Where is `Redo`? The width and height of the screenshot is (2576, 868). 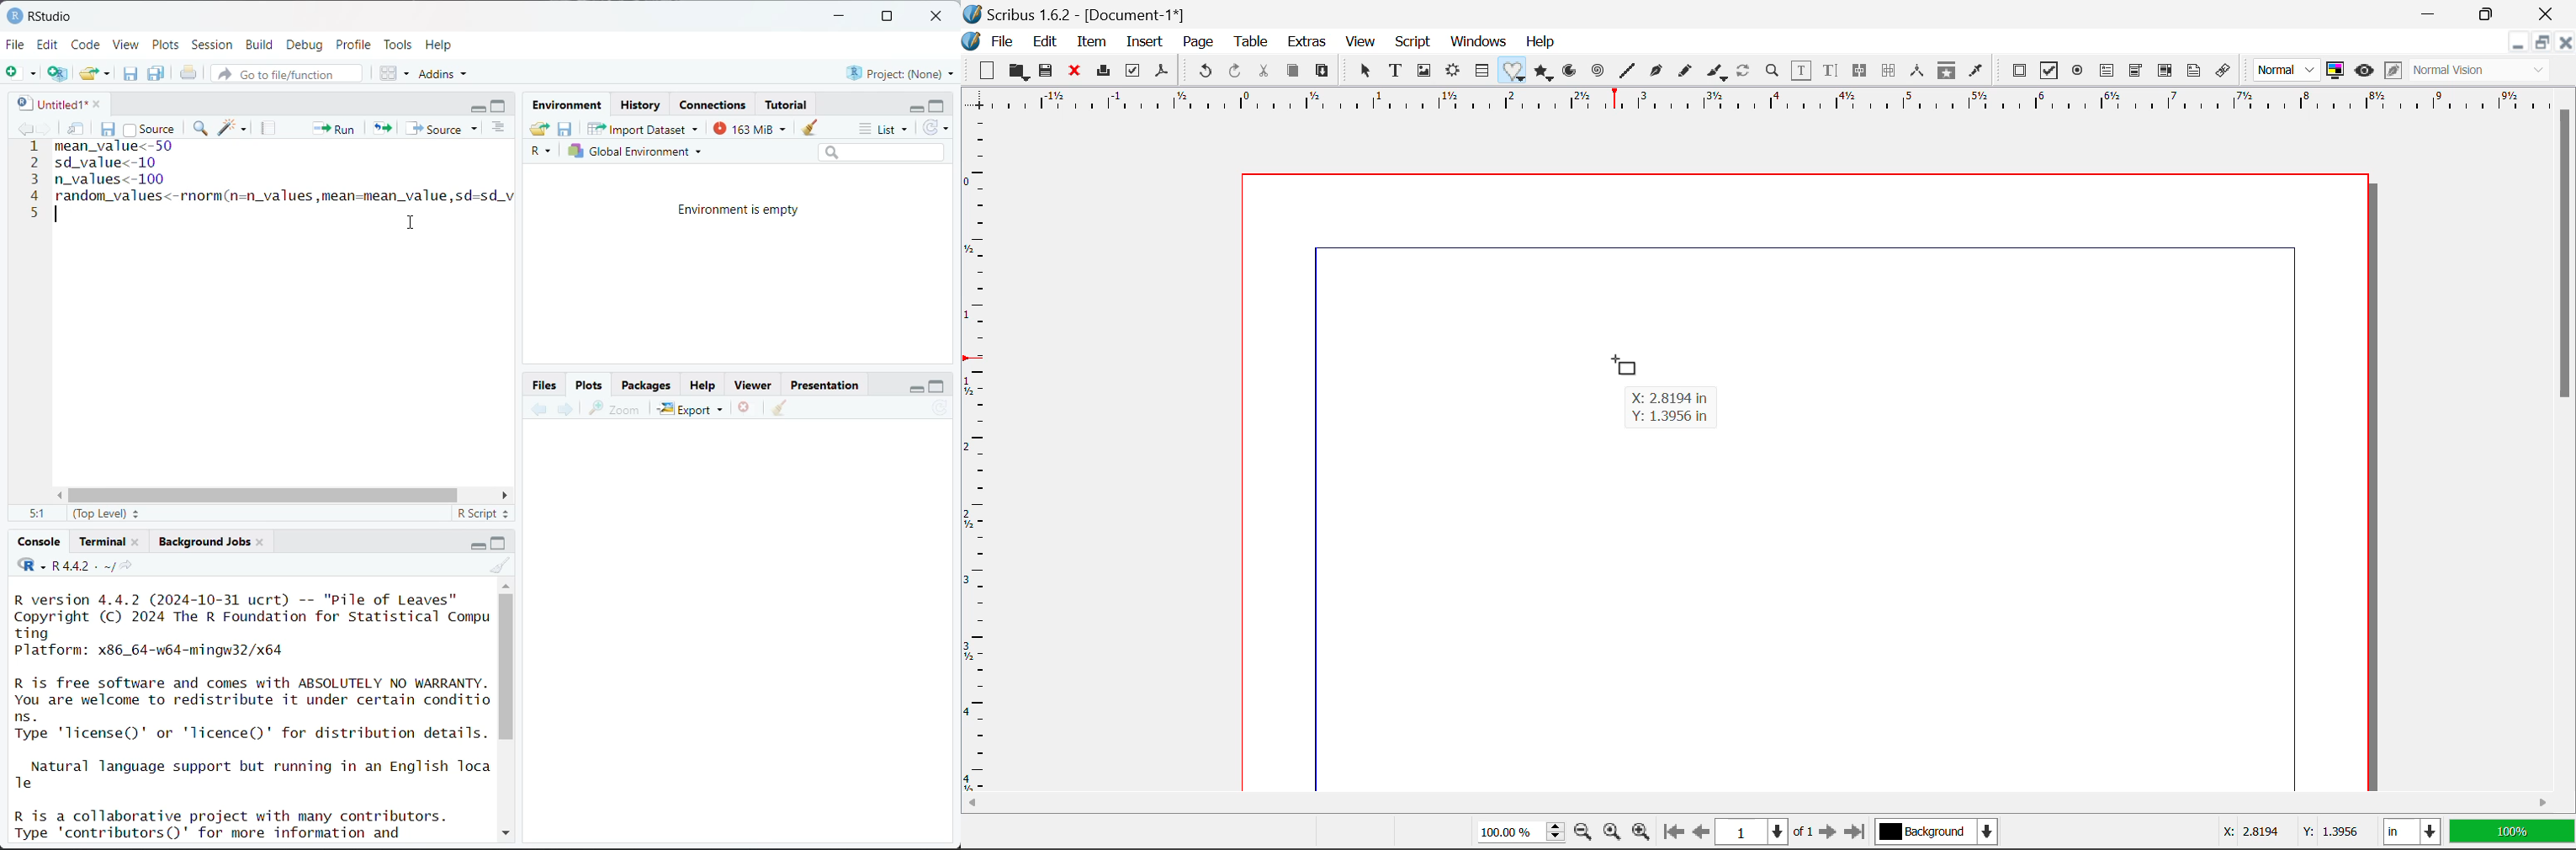
Redo is located at coordinates (1234, 70).